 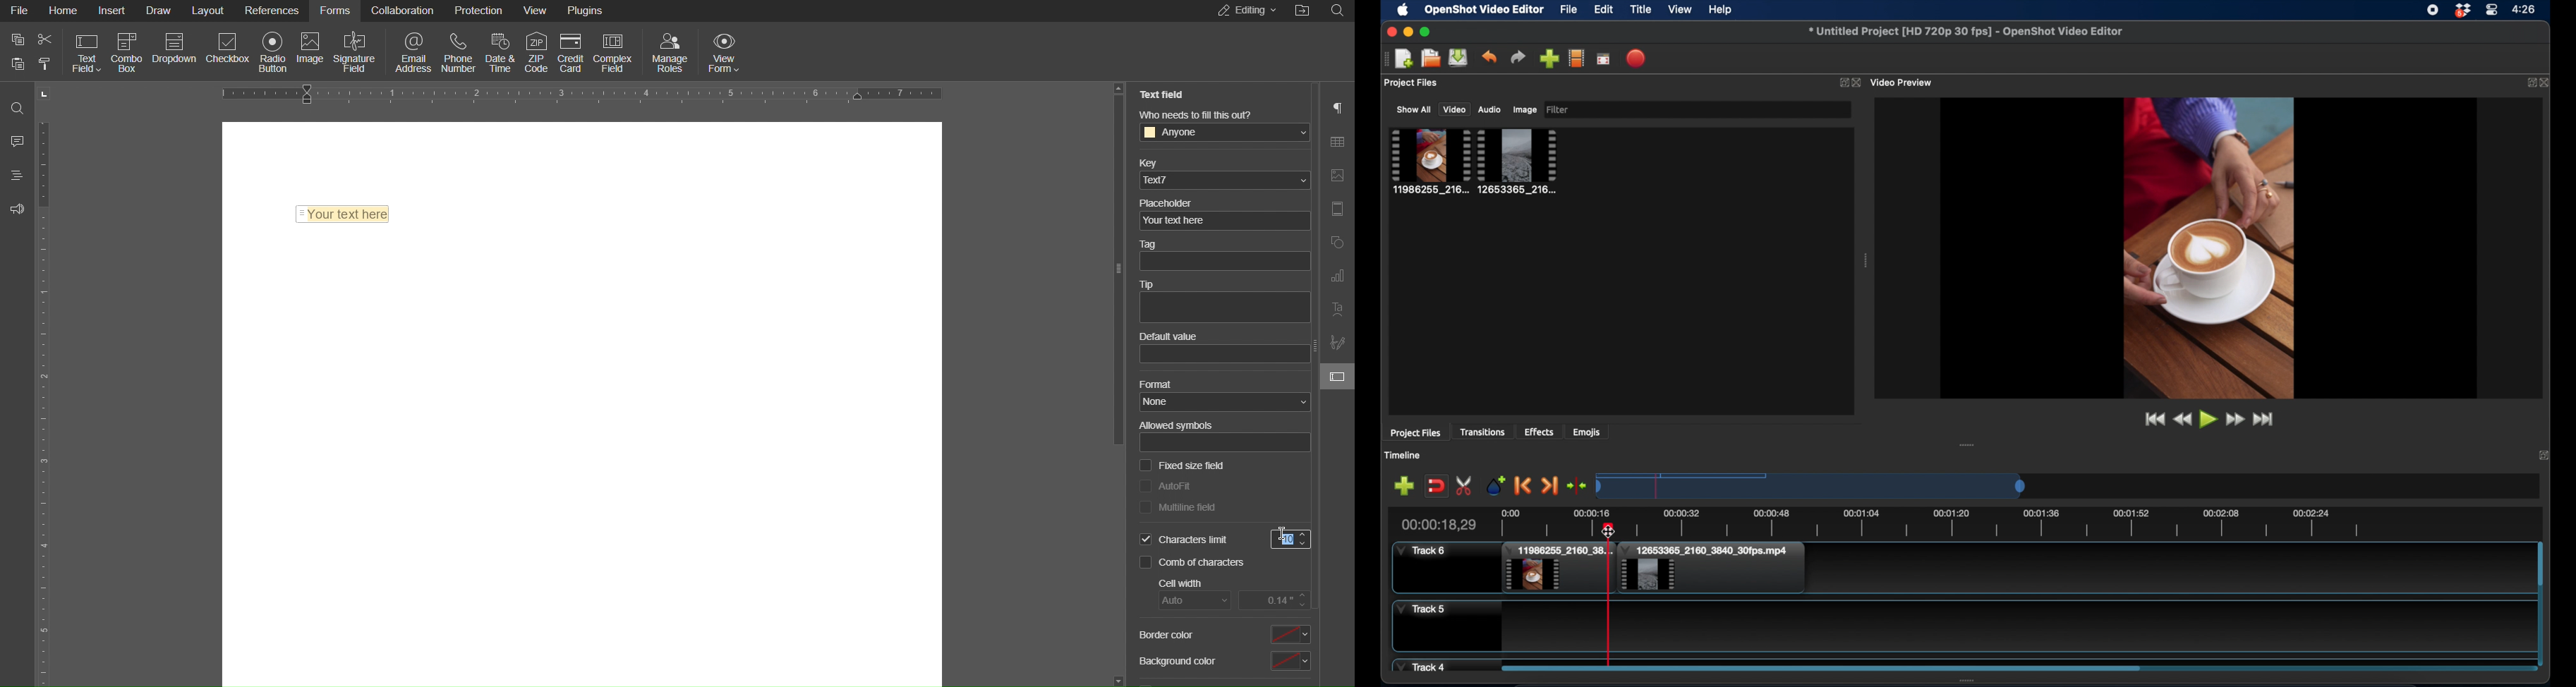 I want to click on AutoFit, so click(x=1165, y=485).